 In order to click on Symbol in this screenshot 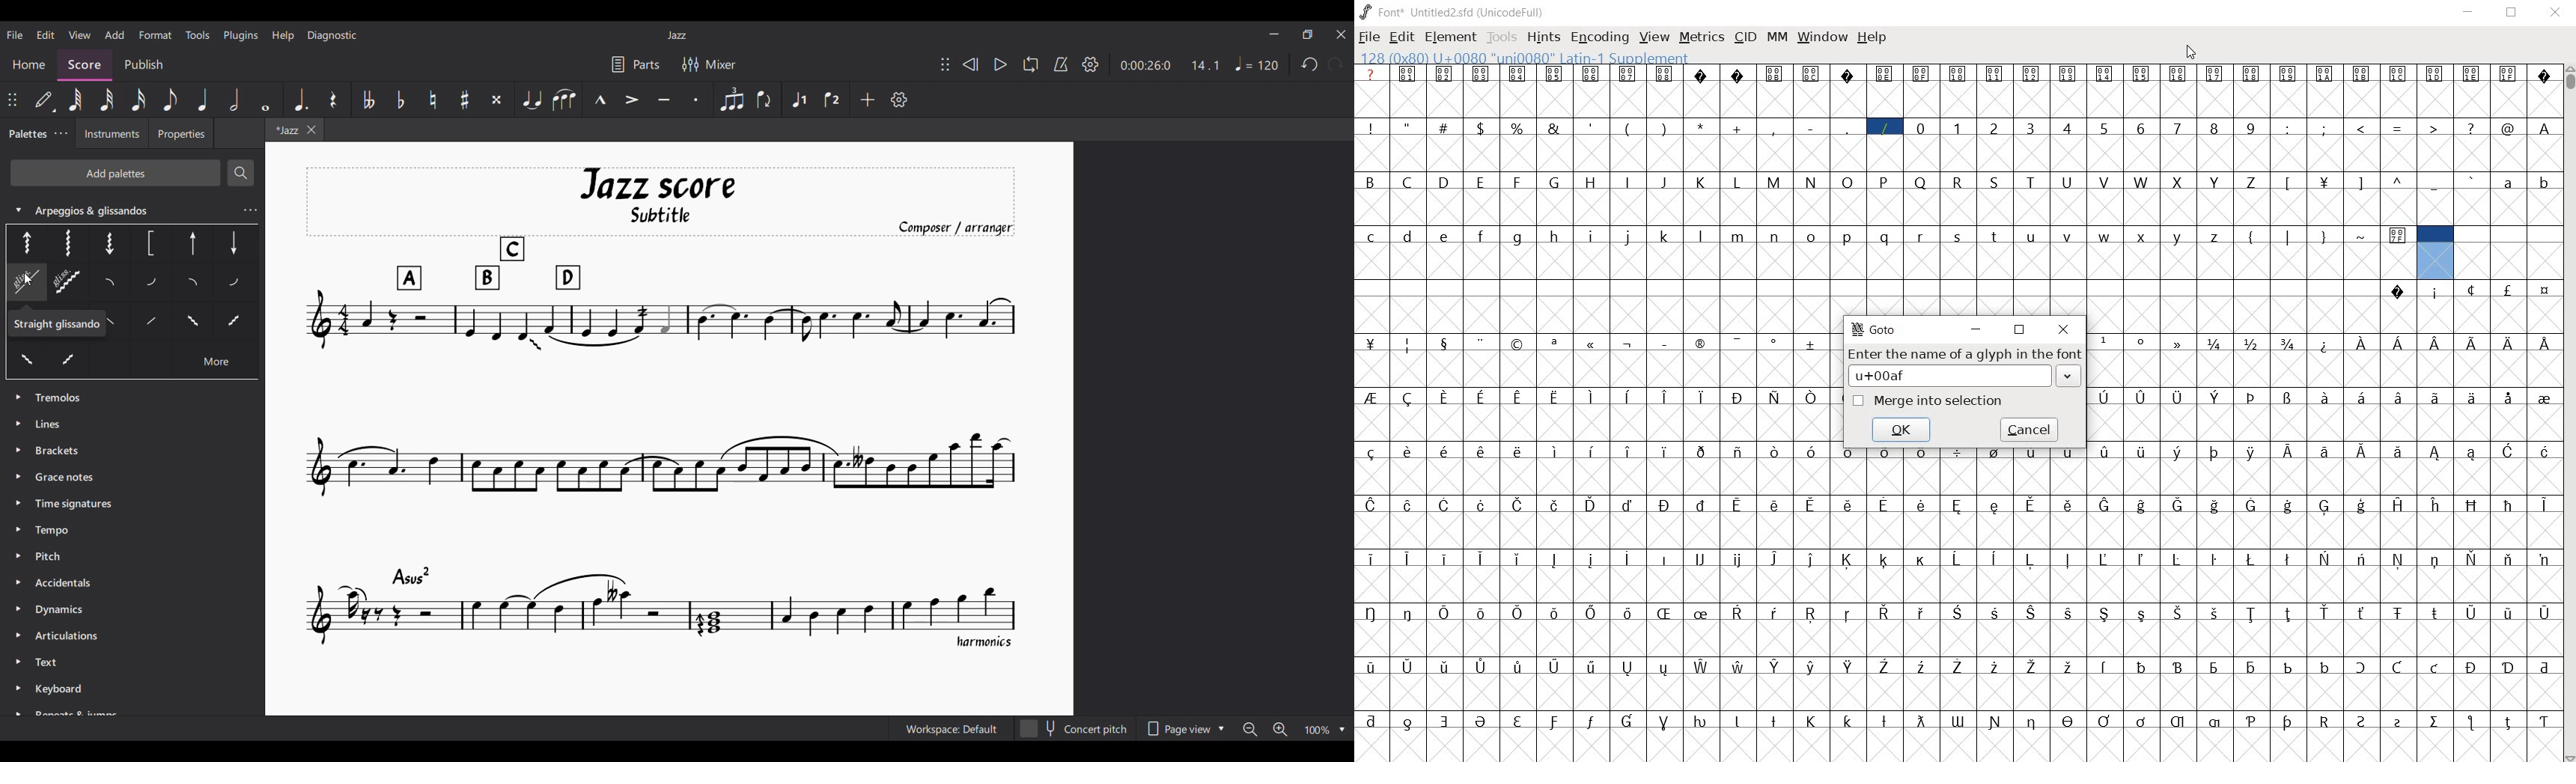, I will do `click(1699, 560)`.